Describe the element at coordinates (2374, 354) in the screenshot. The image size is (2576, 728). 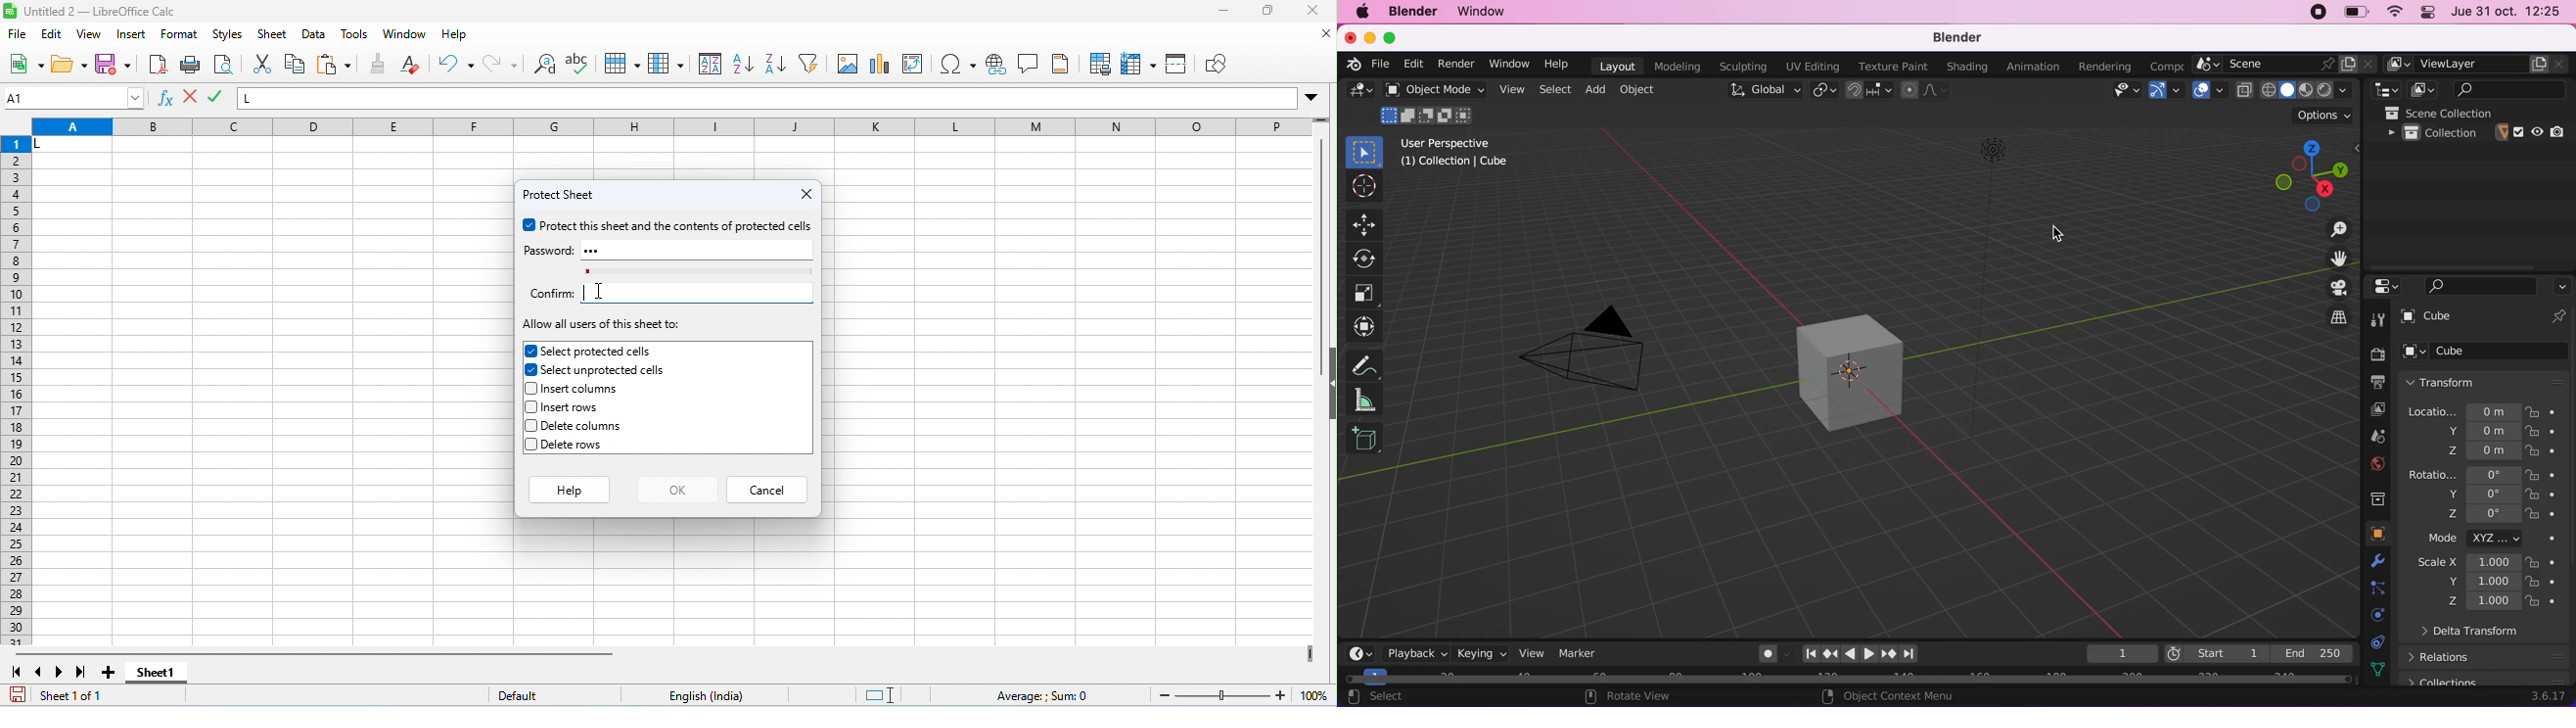
I see `render` at that location.